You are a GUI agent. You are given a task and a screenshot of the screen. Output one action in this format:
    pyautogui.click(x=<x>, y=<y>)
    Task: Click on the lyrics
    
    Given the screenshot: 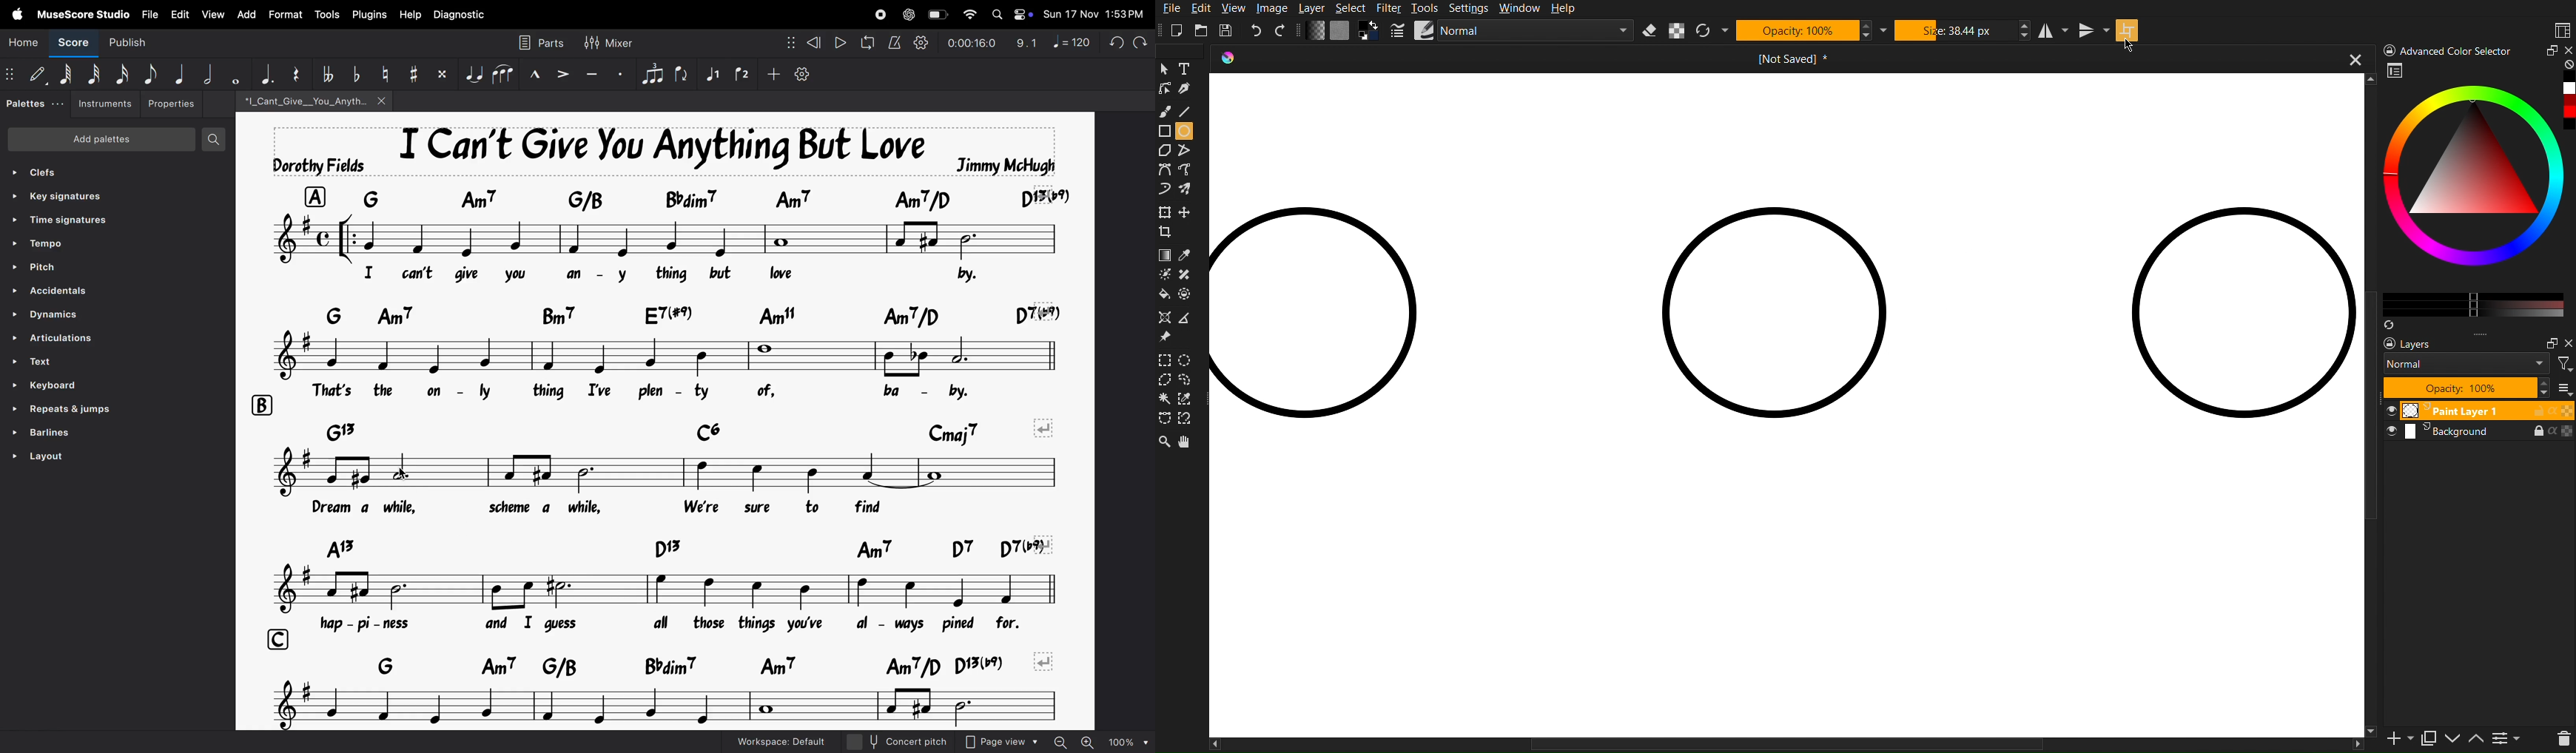 What is the action you would take?
    pyautogui.click(x=661, y=391)
    